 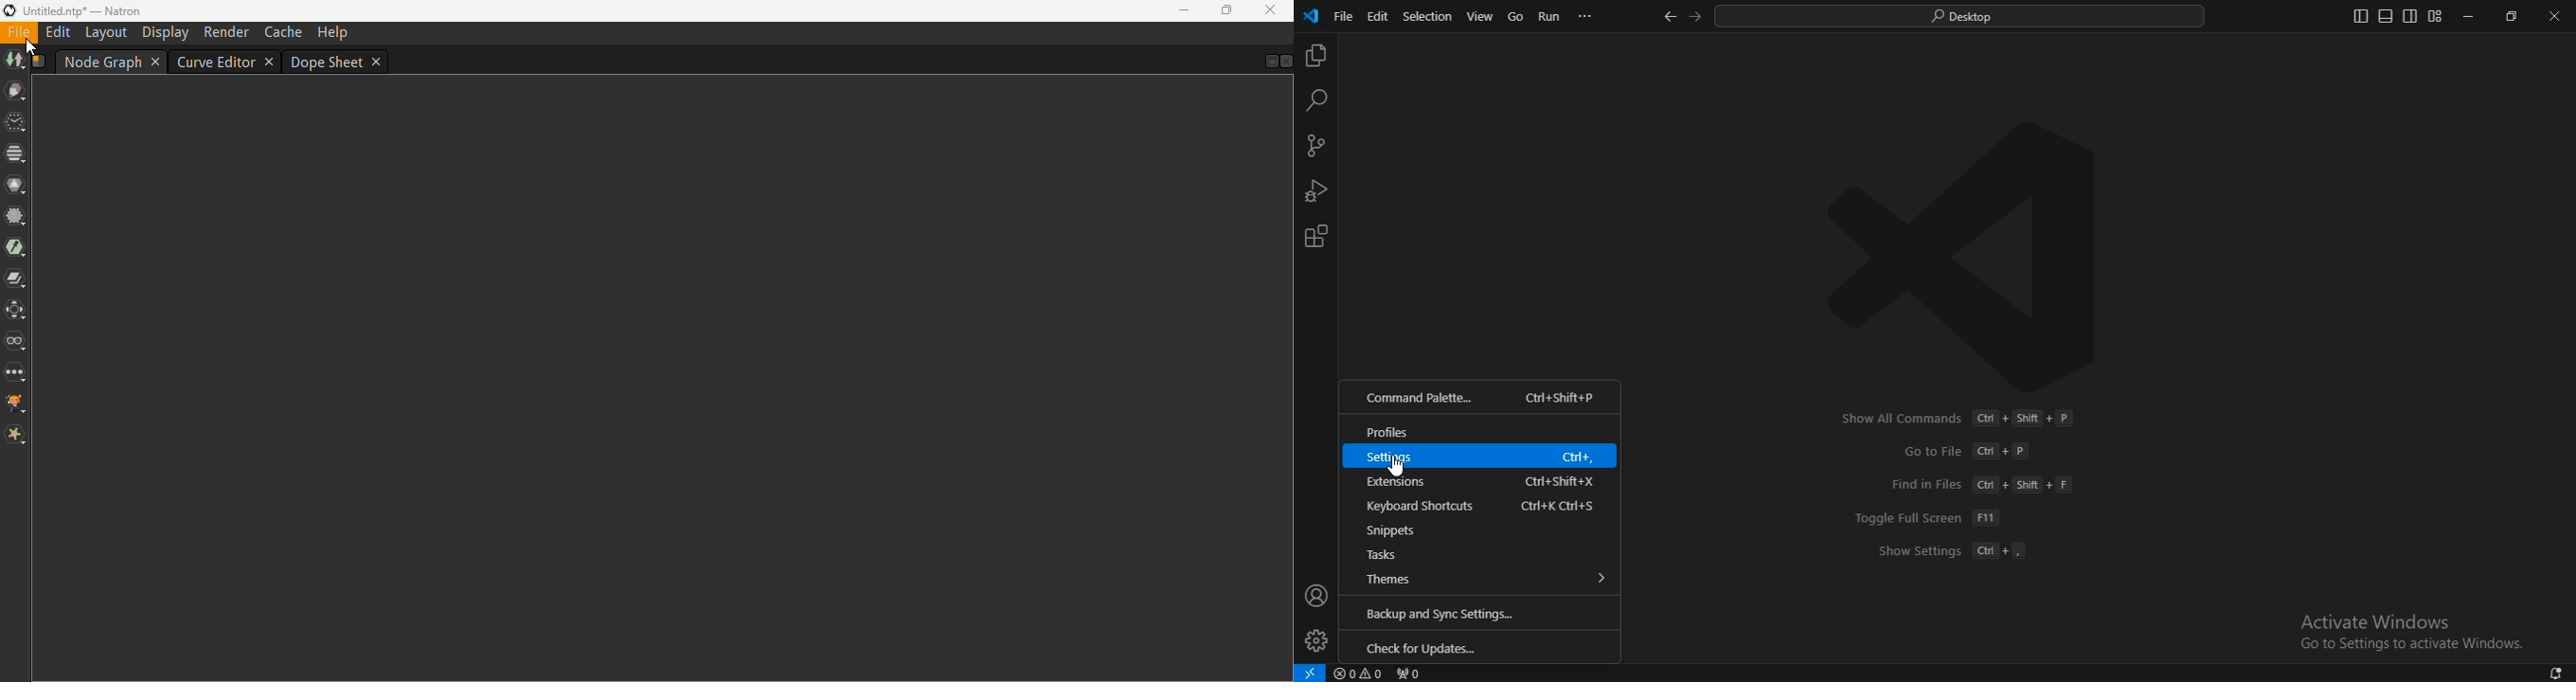 What do you see at coordinates (1671, 18) in the screenshot?
I see `go back` at bounding box center [1671, 18].